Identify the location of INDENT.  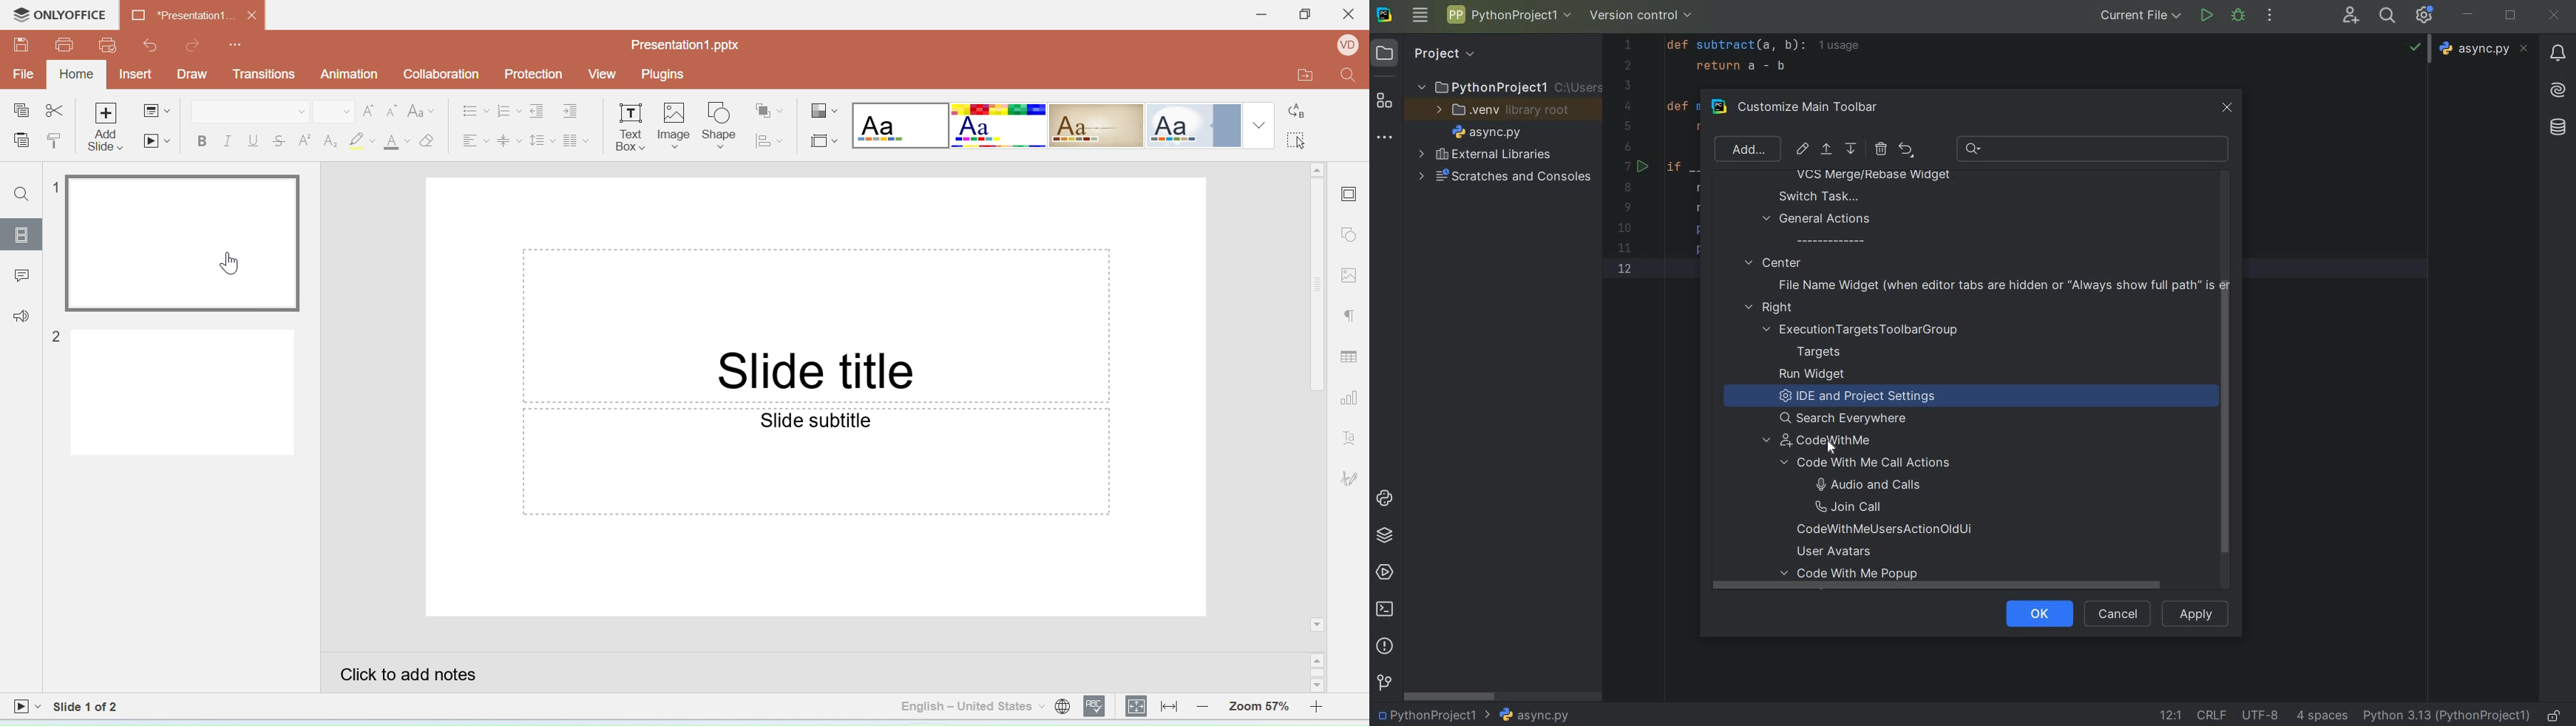
(2320, 715).